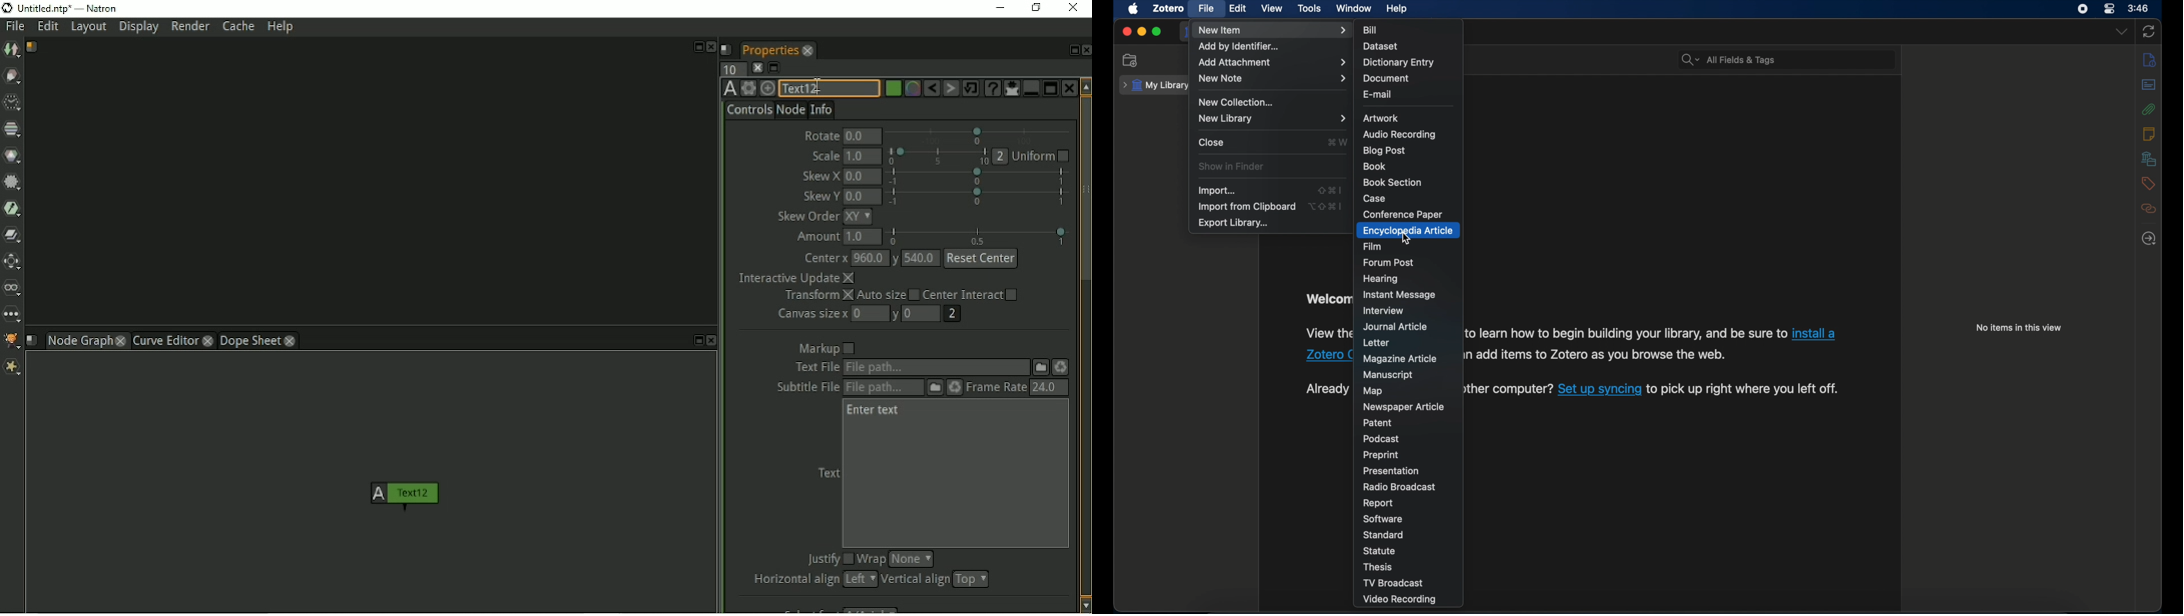 This screenshot has height=616, width=2184. Describe the element at coordinates (1274, 63) in the screenshot. I see `add attachment` at that location.